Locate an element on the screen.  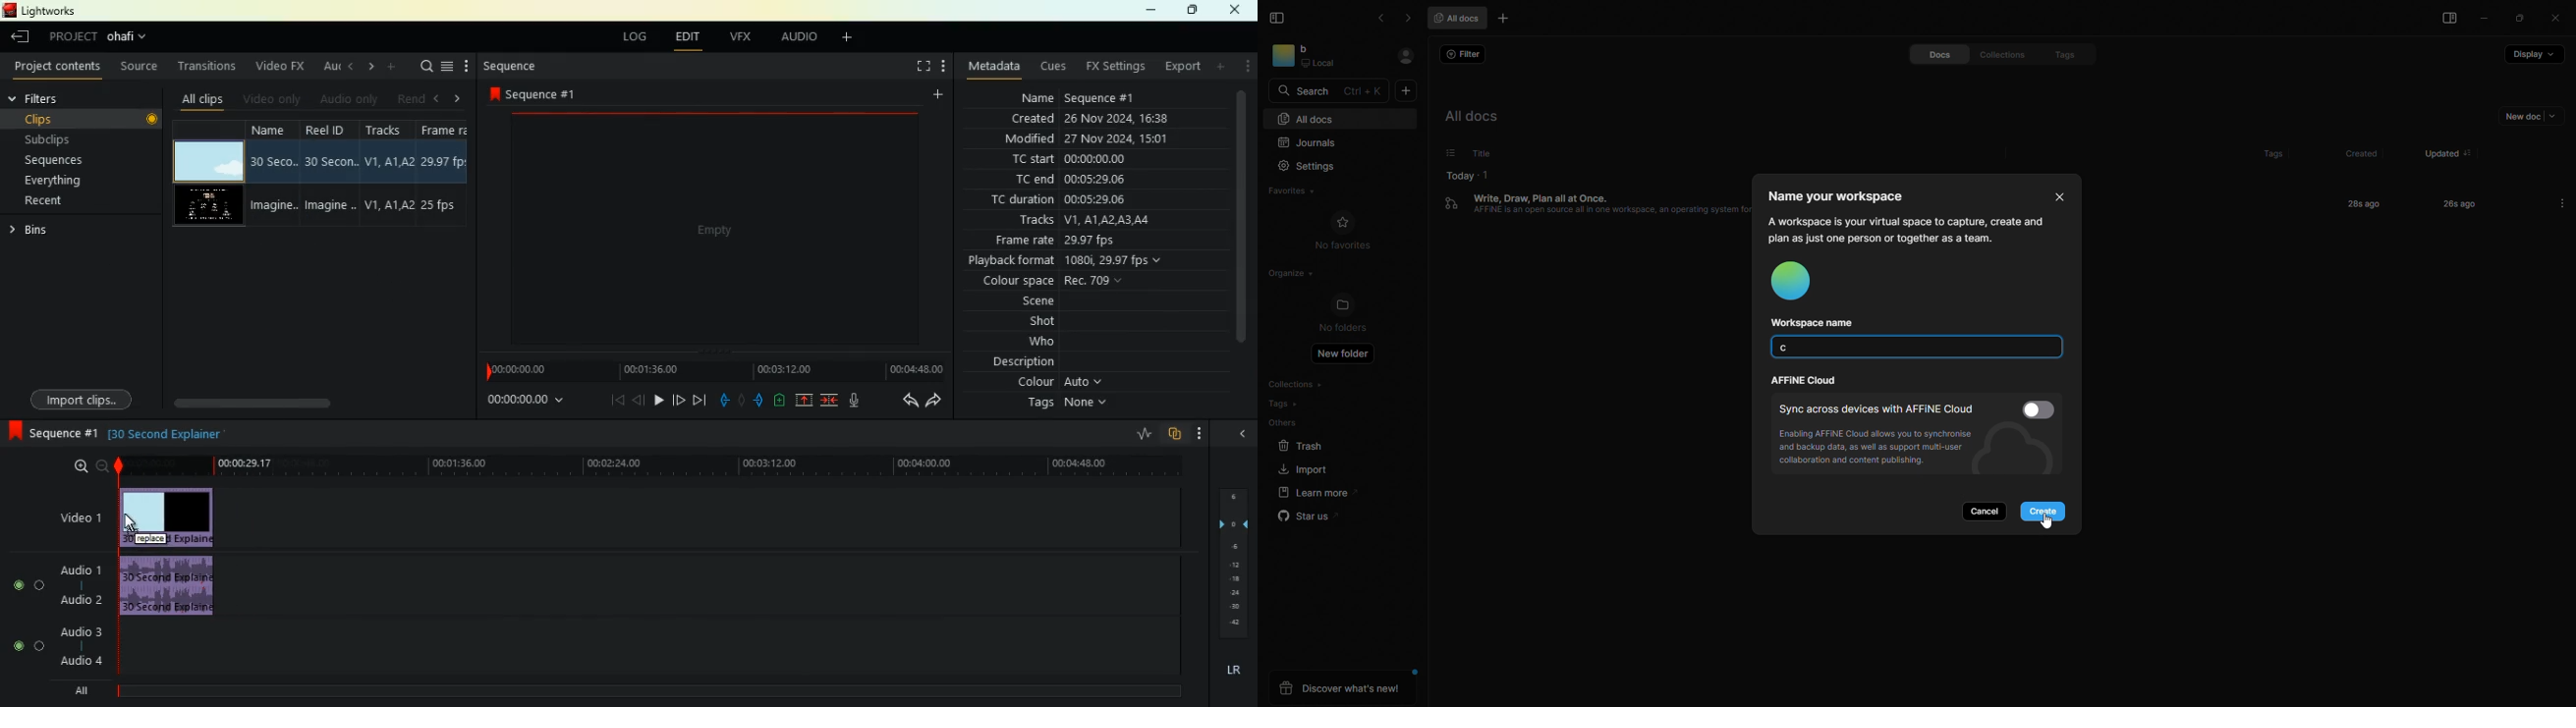
info is located at coordinates (1906, 229).